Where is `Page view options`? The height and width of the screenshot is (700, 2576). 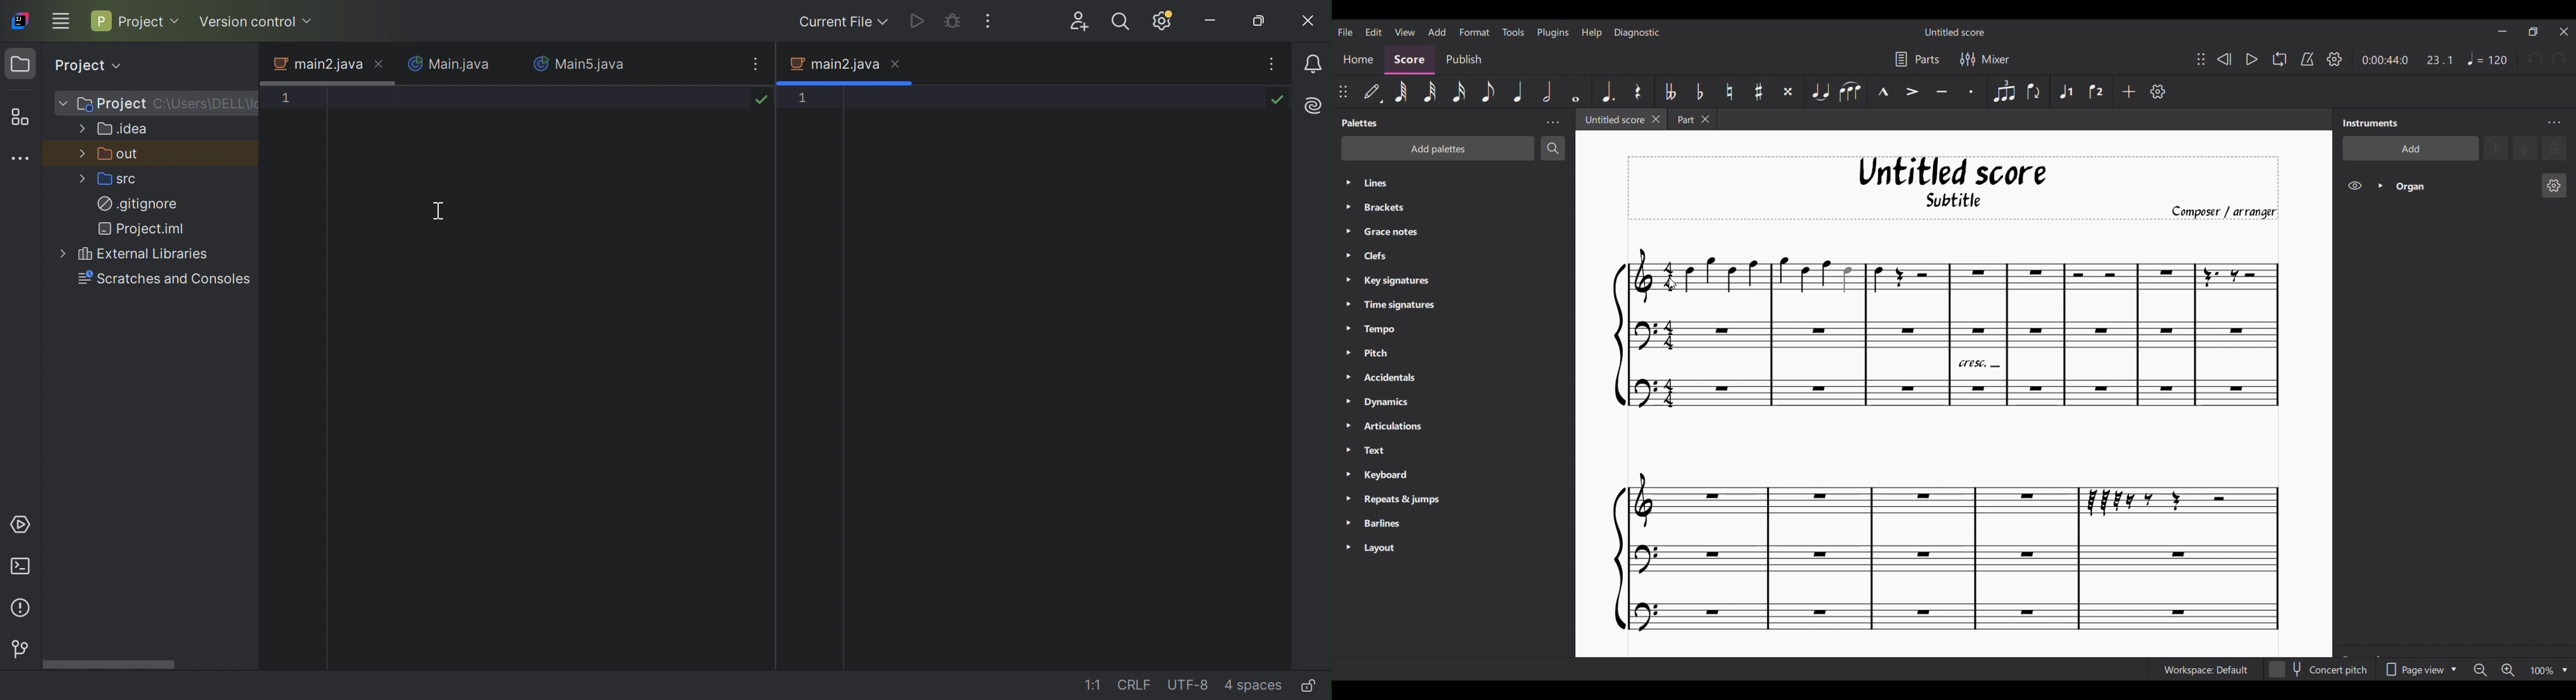
Page view options is located at coordinates (2419, 670).